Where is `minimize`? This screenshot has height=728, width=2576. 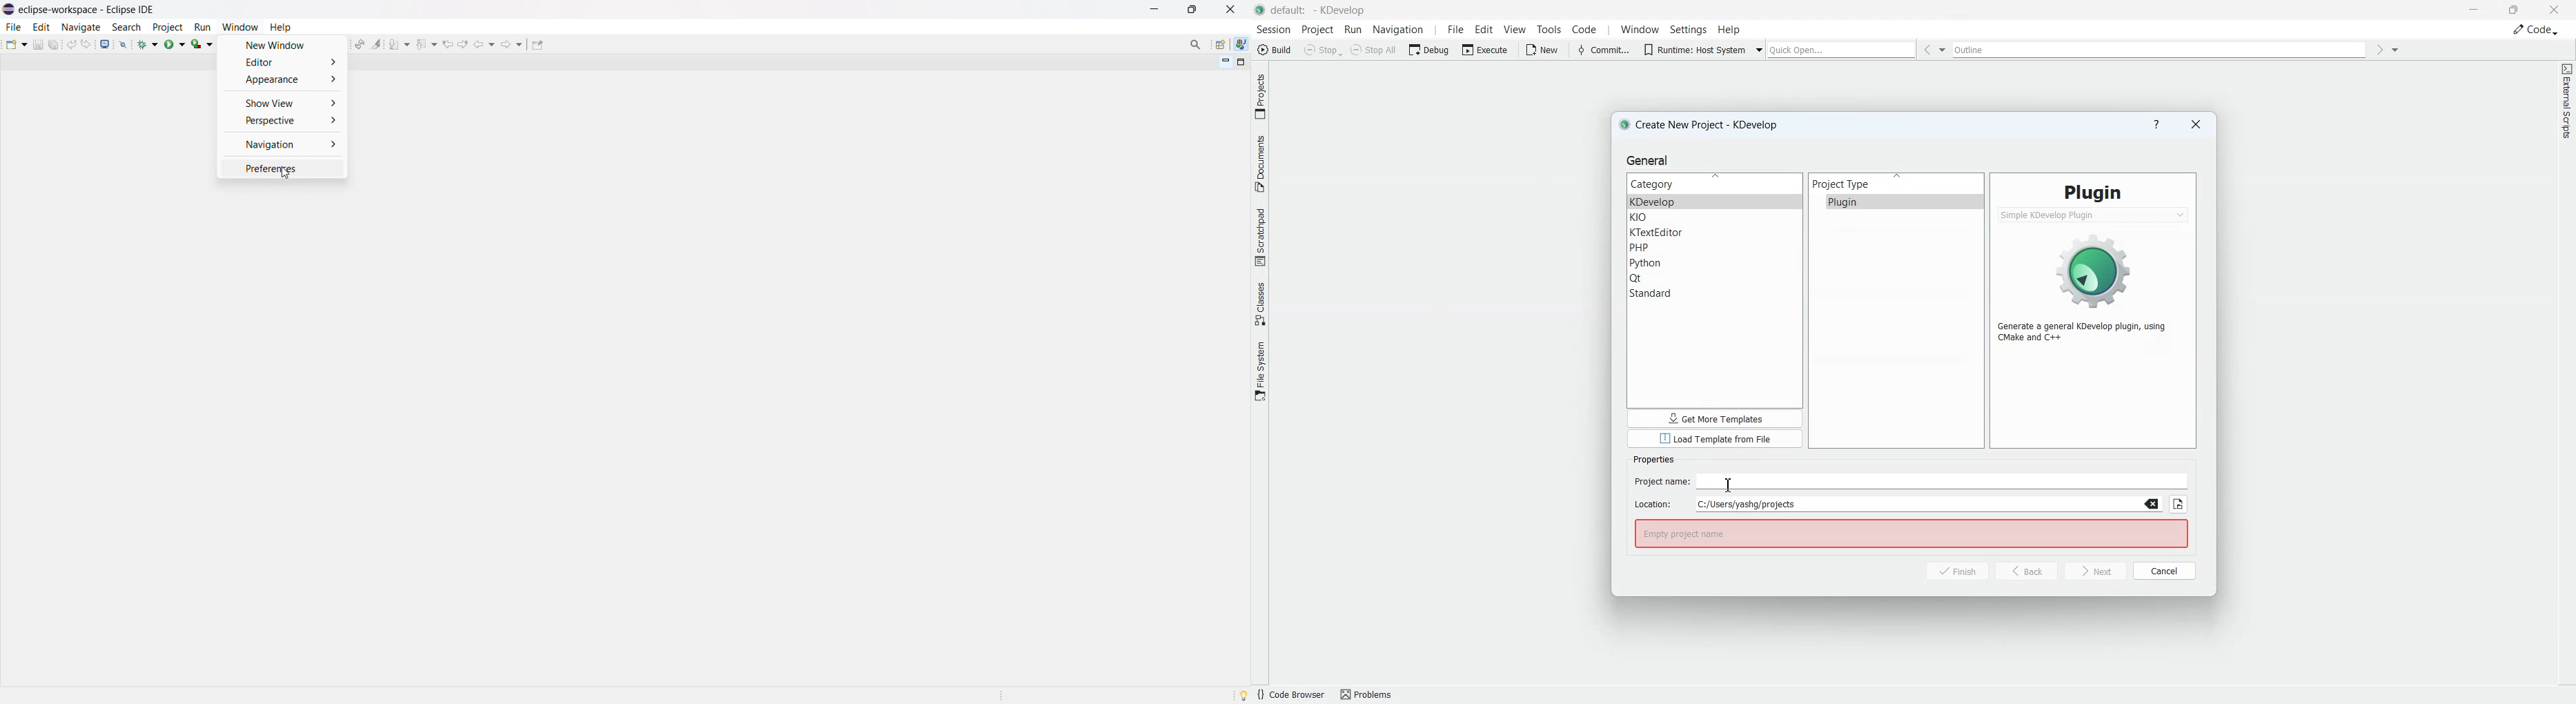
minimize is located at coordinates (1157, 9).